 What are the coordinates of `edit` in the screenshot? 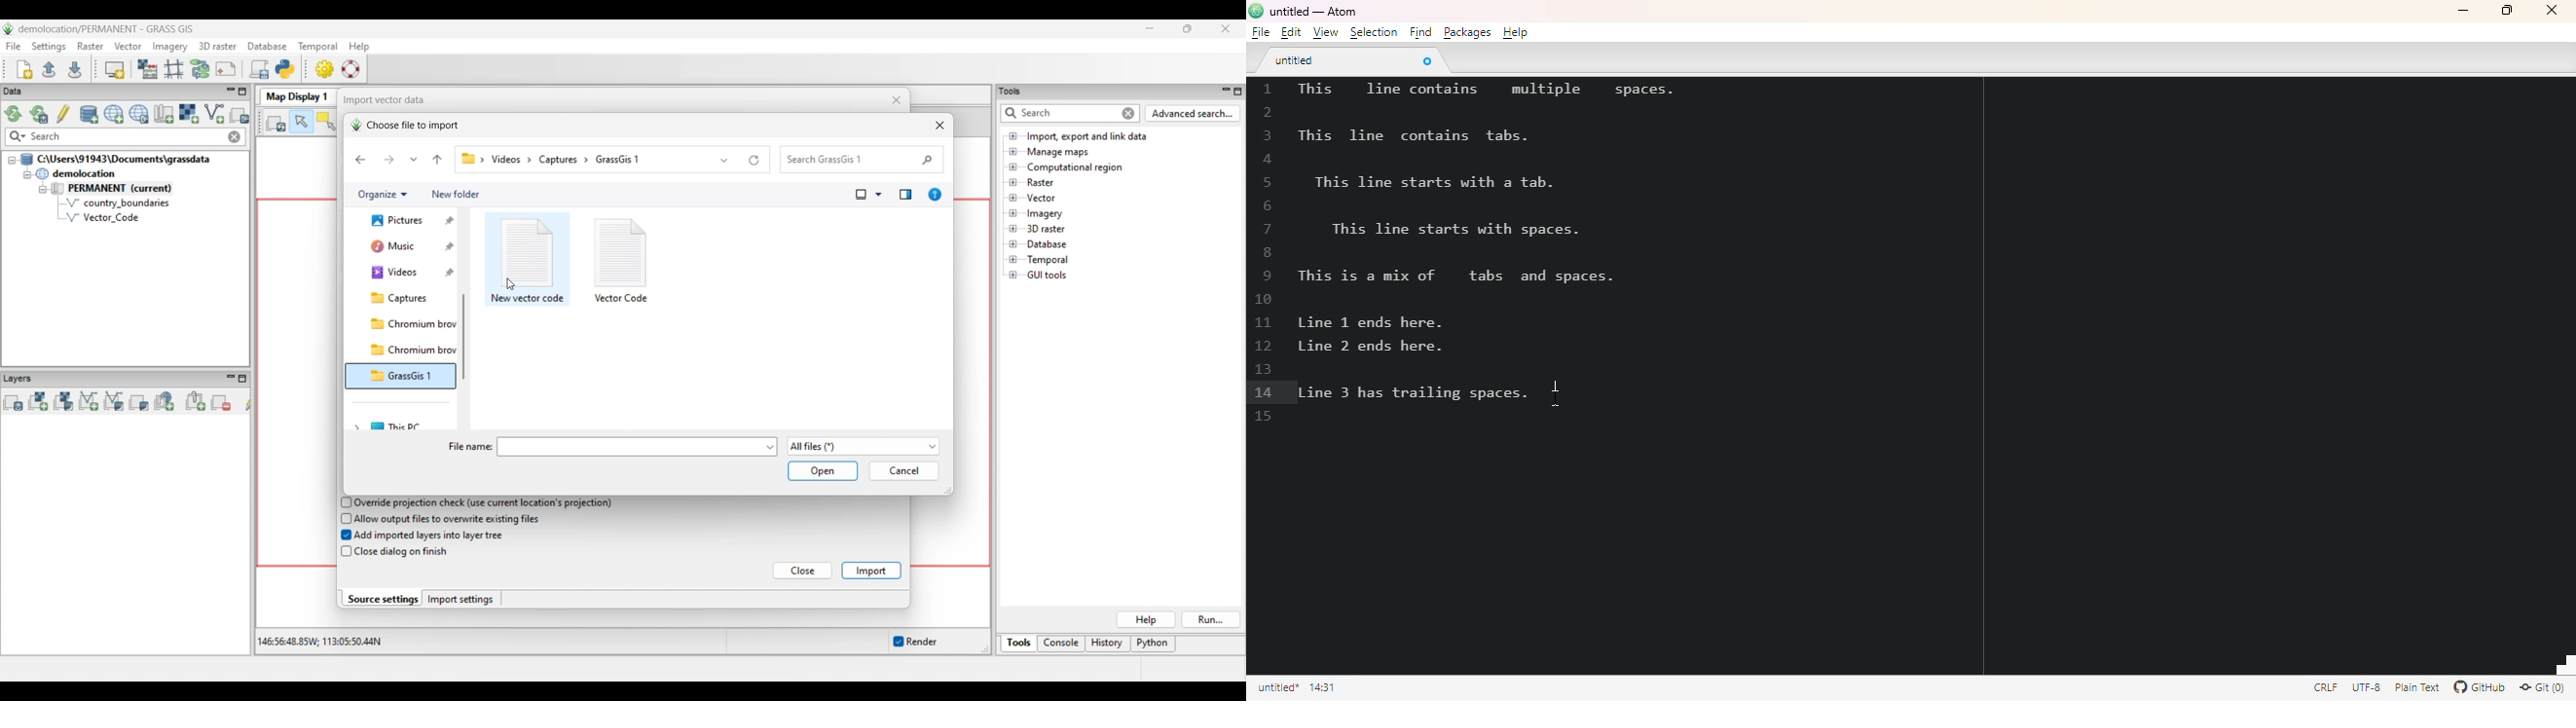 It's located at (1290, 32).